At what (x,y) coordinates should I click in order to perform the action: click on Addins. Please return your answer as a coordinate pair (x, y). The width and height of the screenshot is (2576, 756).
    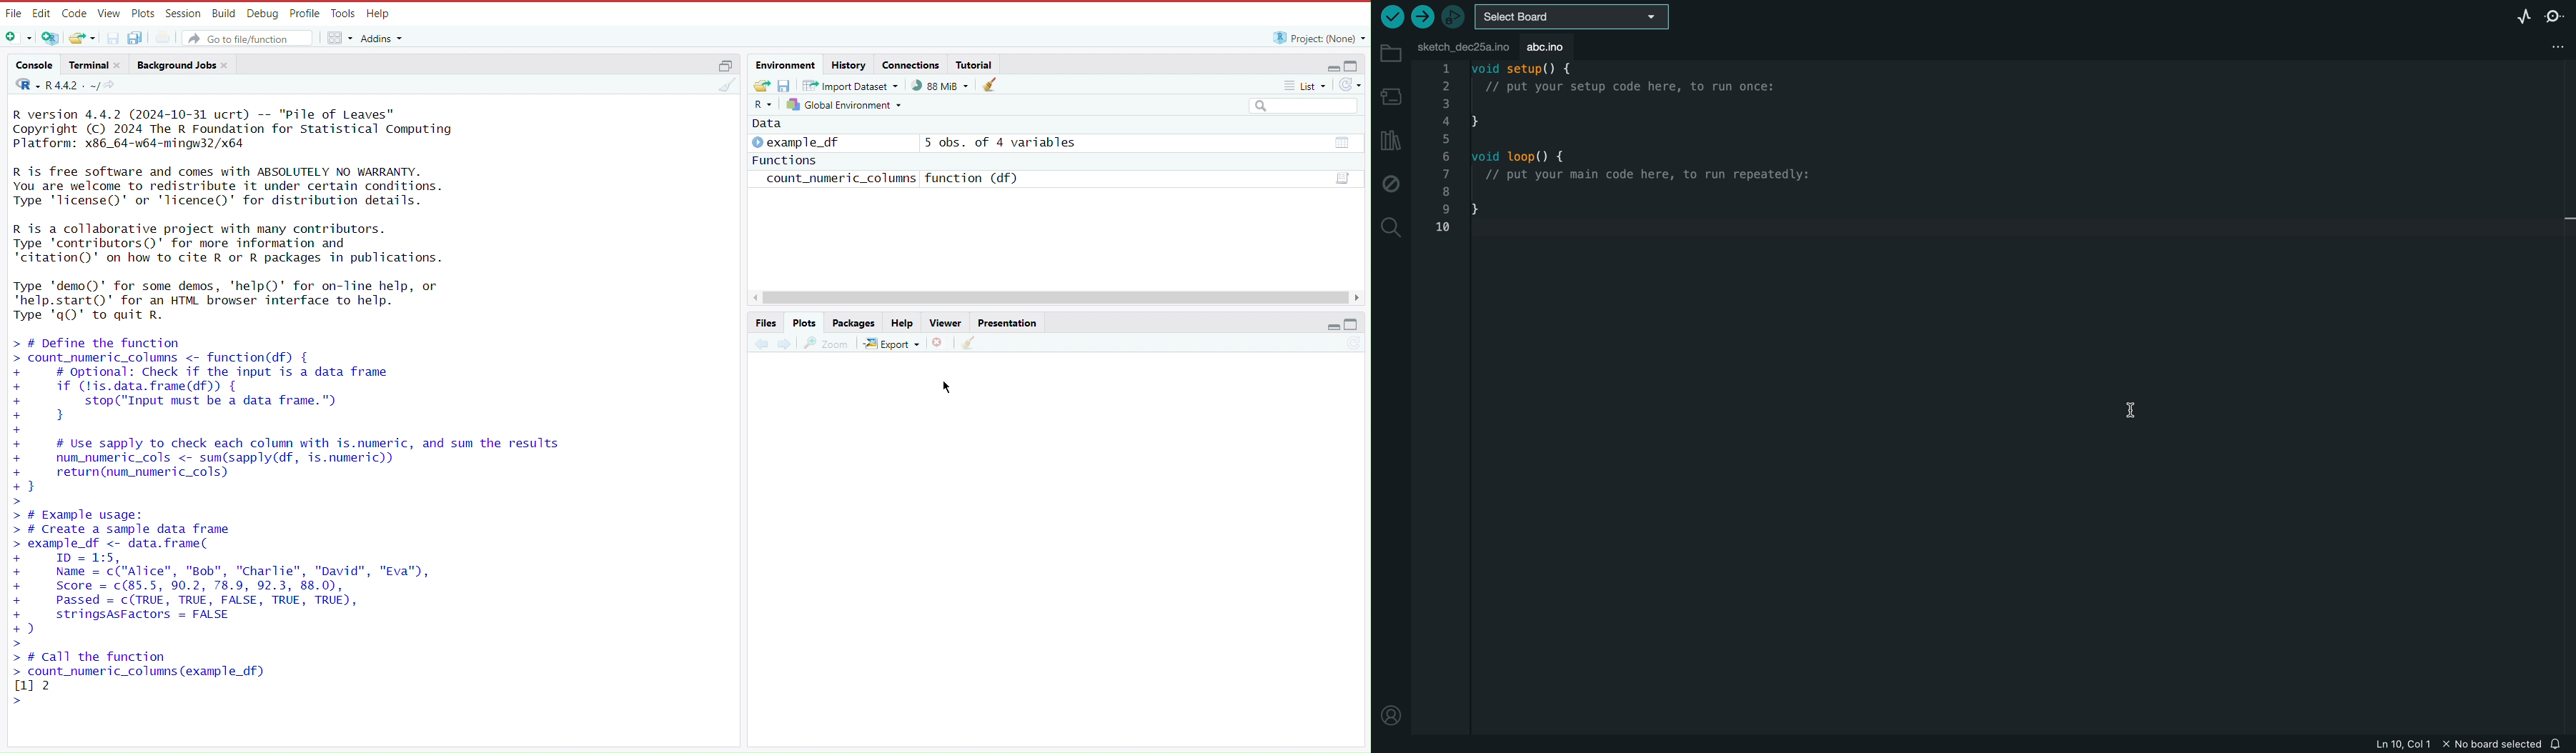
    Looking at the image, I should click on (385, 39).